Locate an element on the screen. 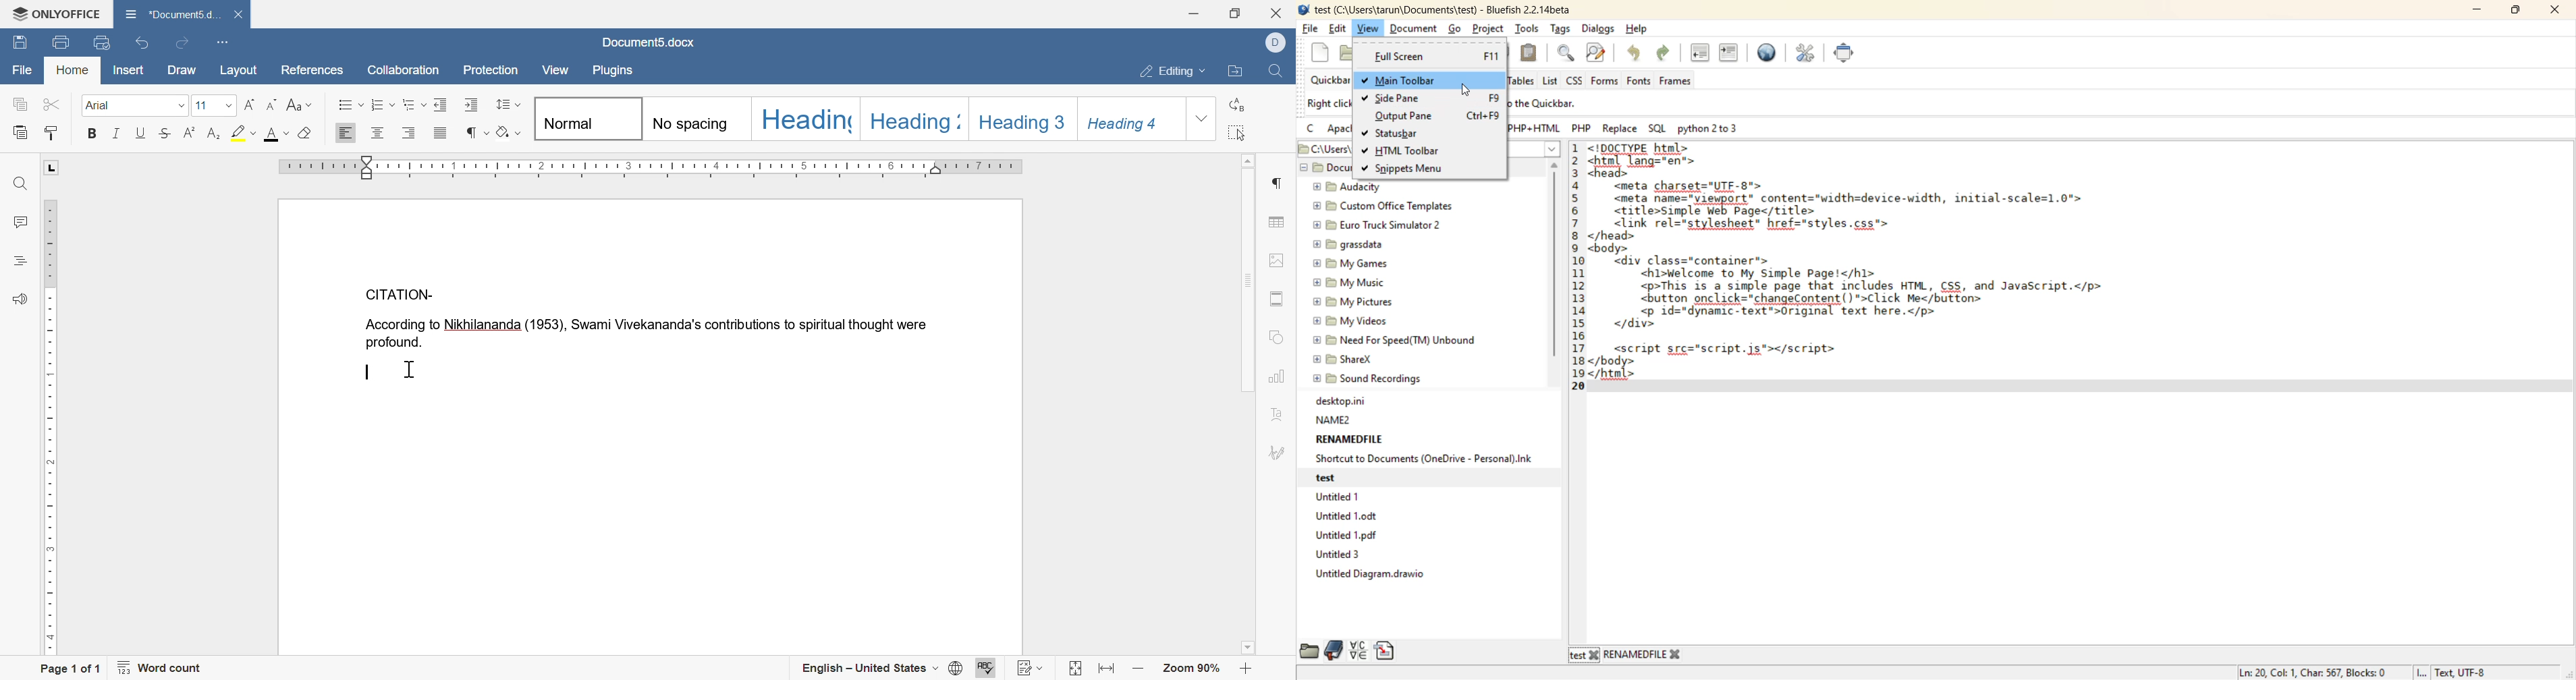 The width and height of the screenshot is (2576, 700). php html is located at coordinates (1532, 127).